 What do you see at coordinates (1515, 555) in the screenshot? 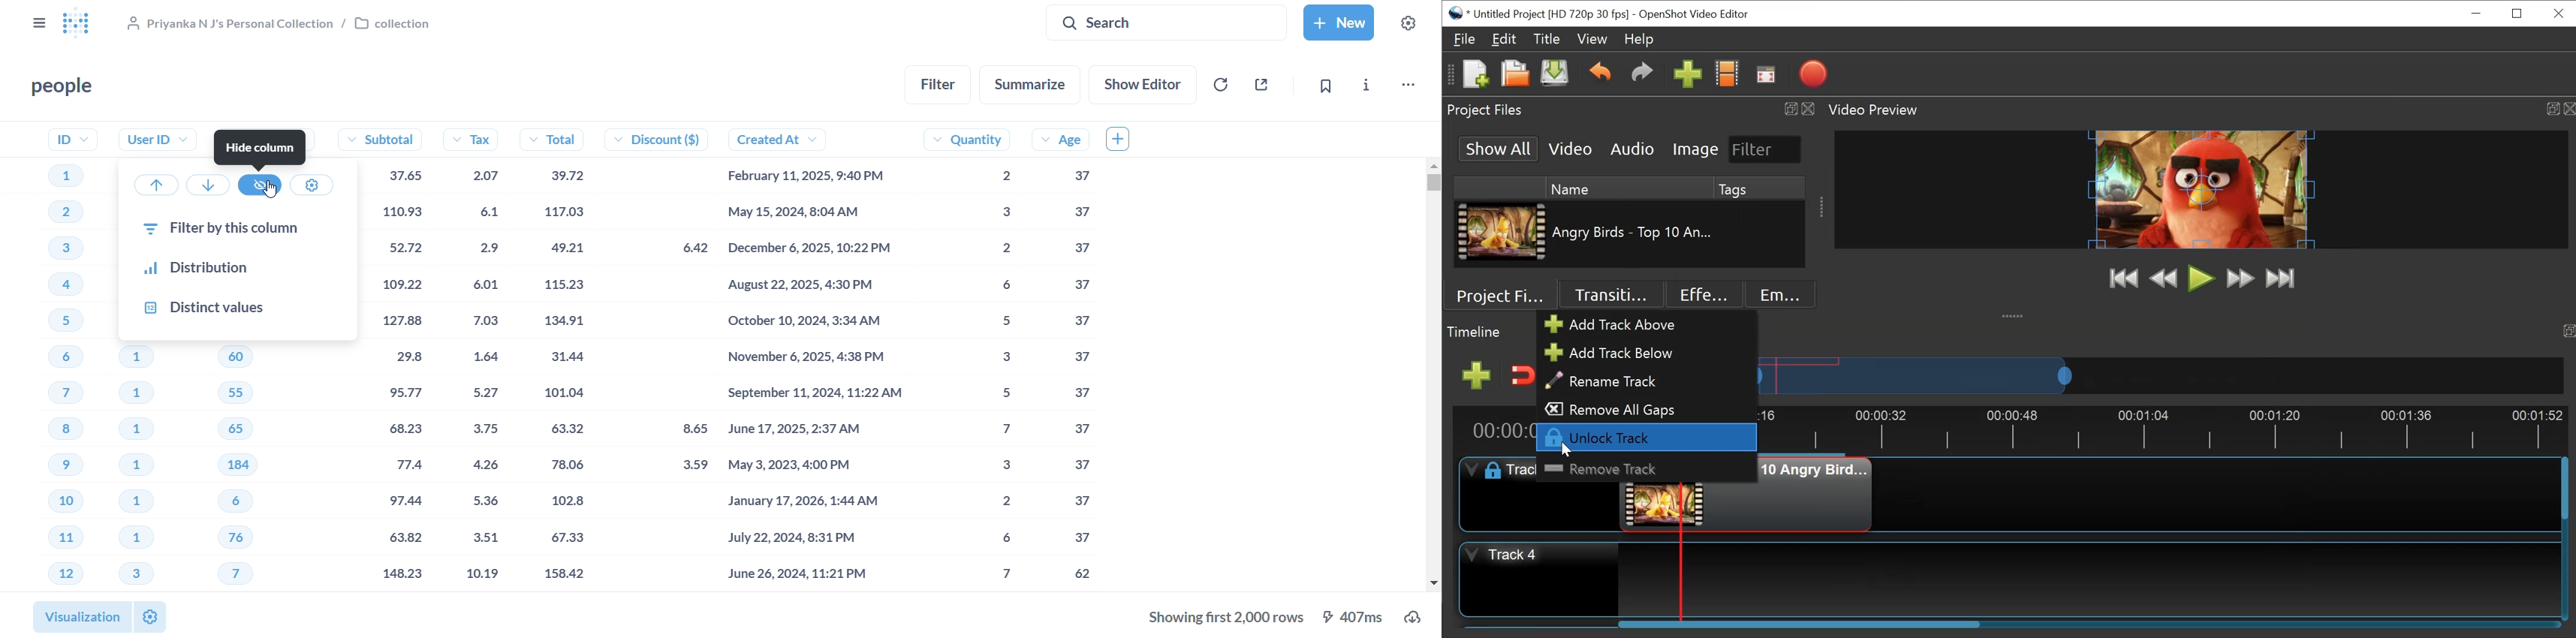
I see `Track Header` at bounding box center [1515, 555].